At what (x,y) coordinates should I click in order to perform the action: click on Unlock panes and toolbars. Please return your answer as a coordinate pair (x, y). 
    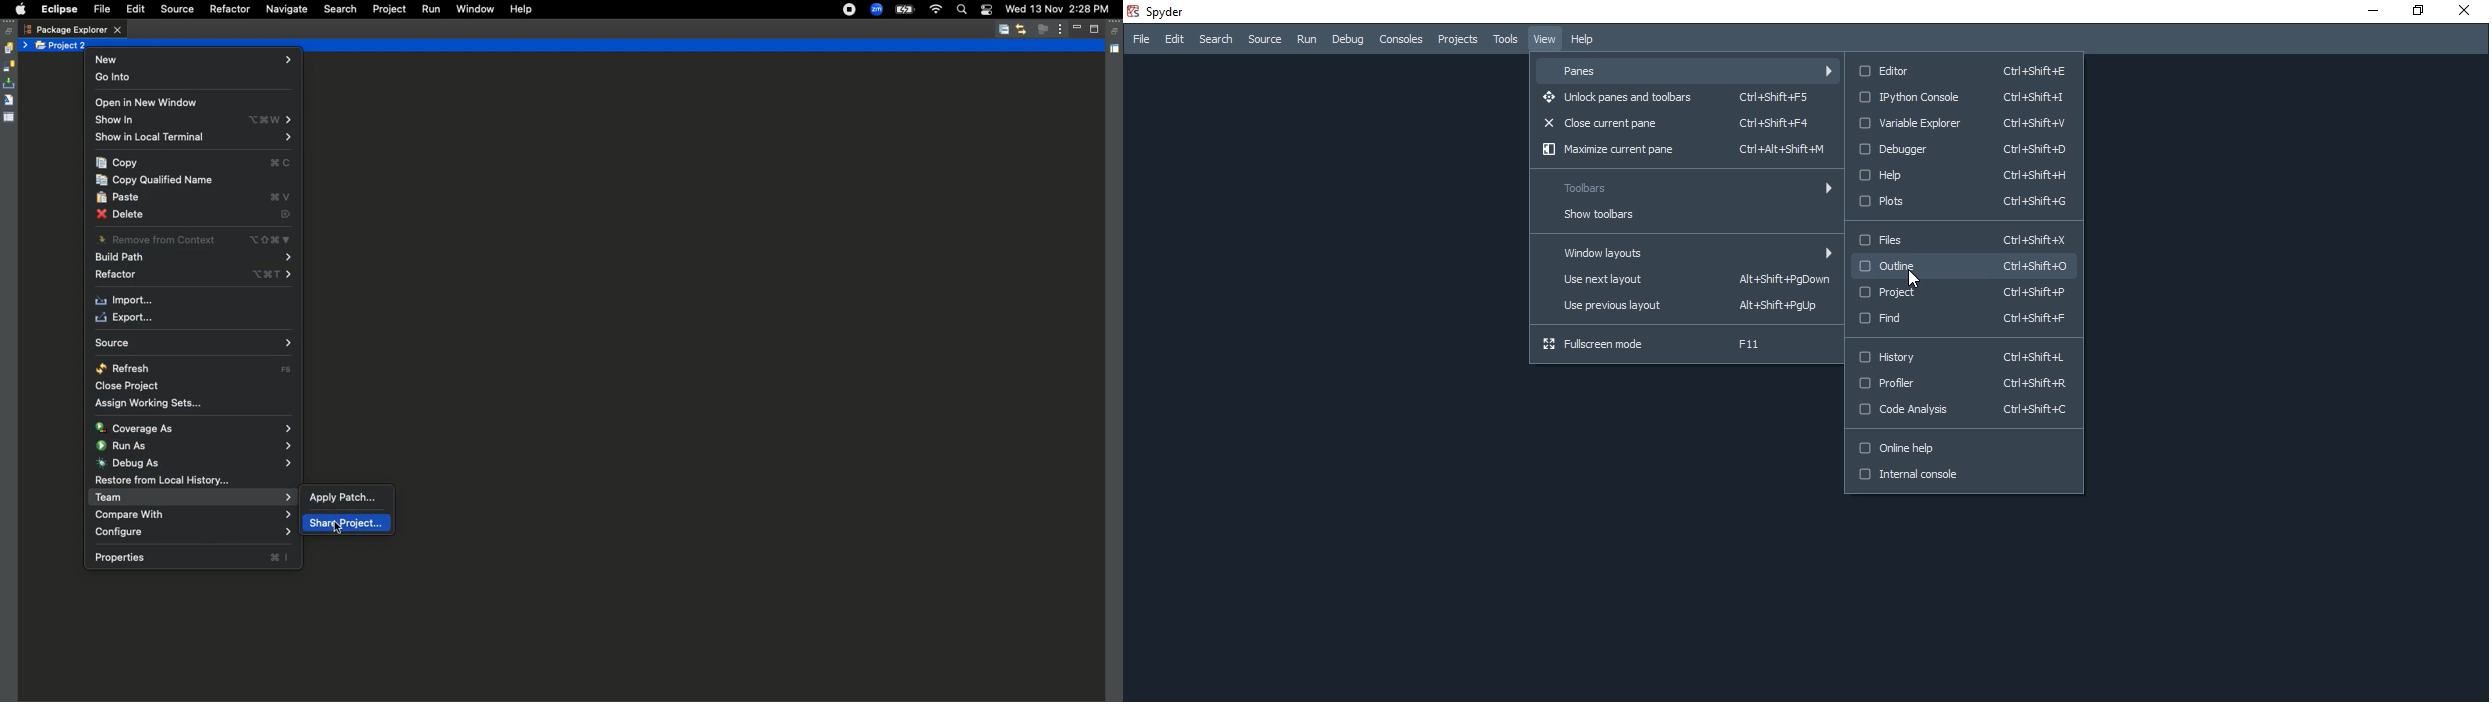
    Looking at the image, I should click on (1685, 99).